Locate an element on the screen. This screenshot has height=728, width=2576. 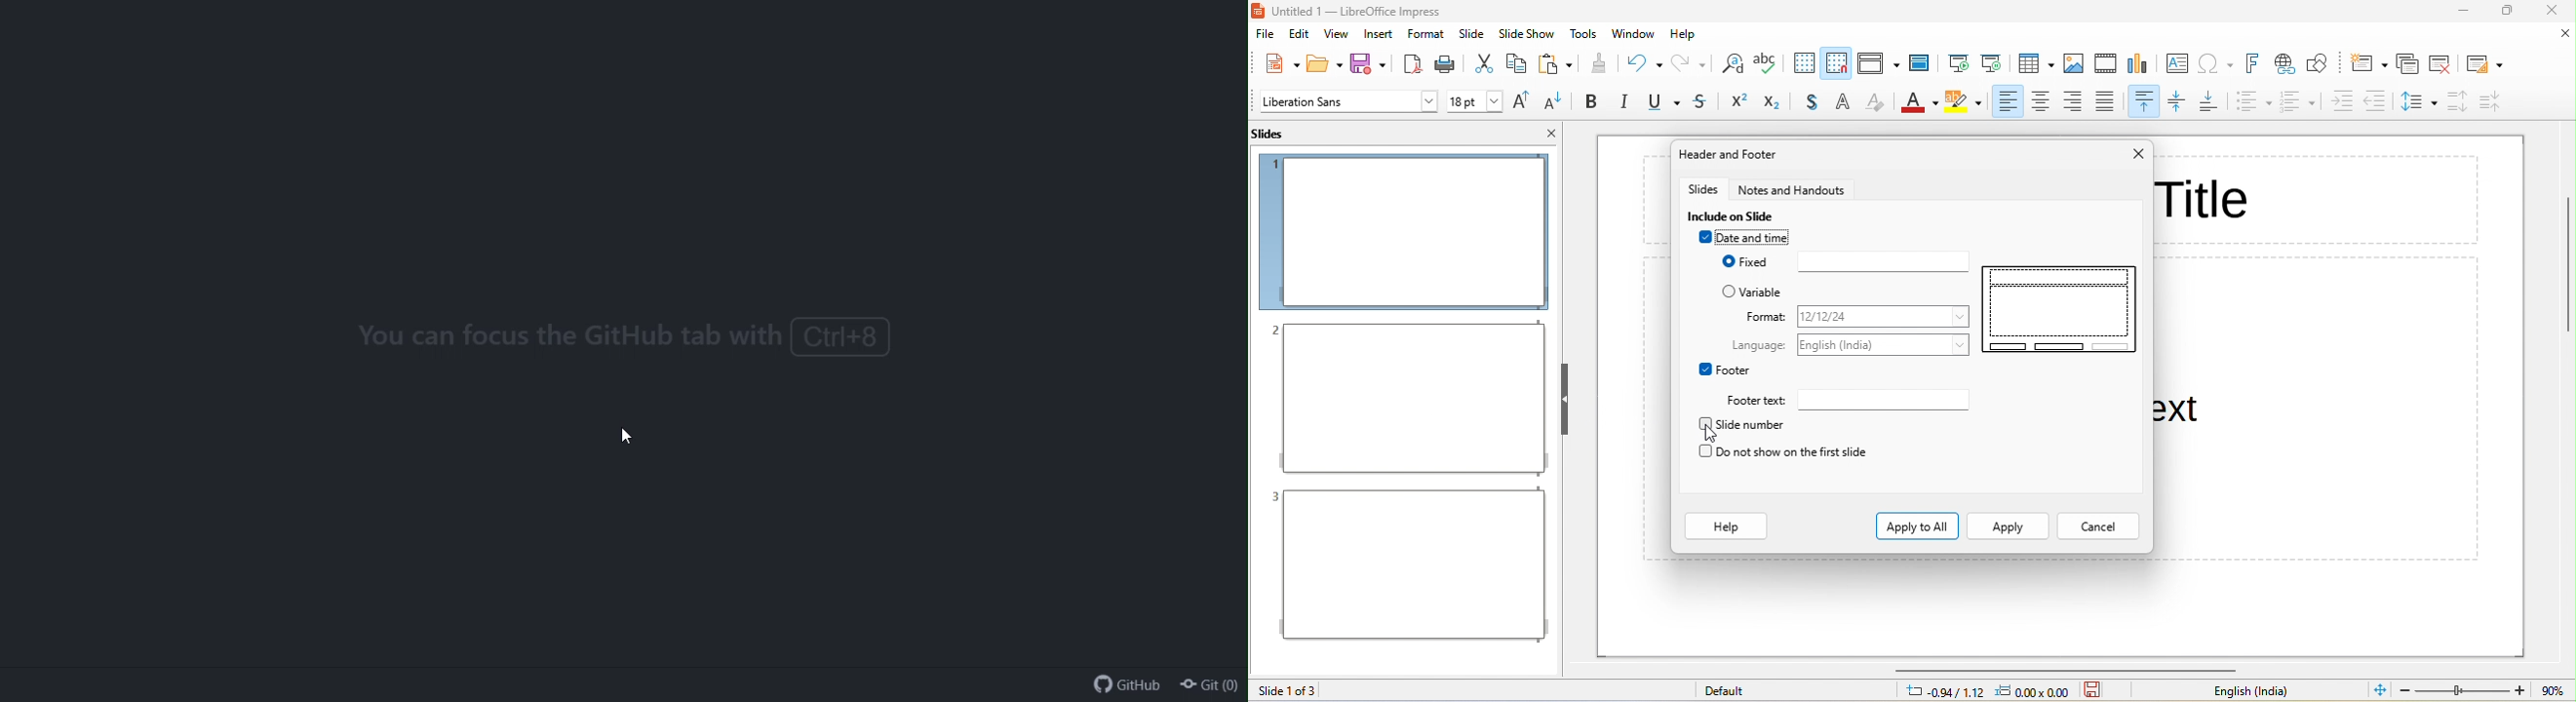
slide layout is located at coordinates (2486, 62).